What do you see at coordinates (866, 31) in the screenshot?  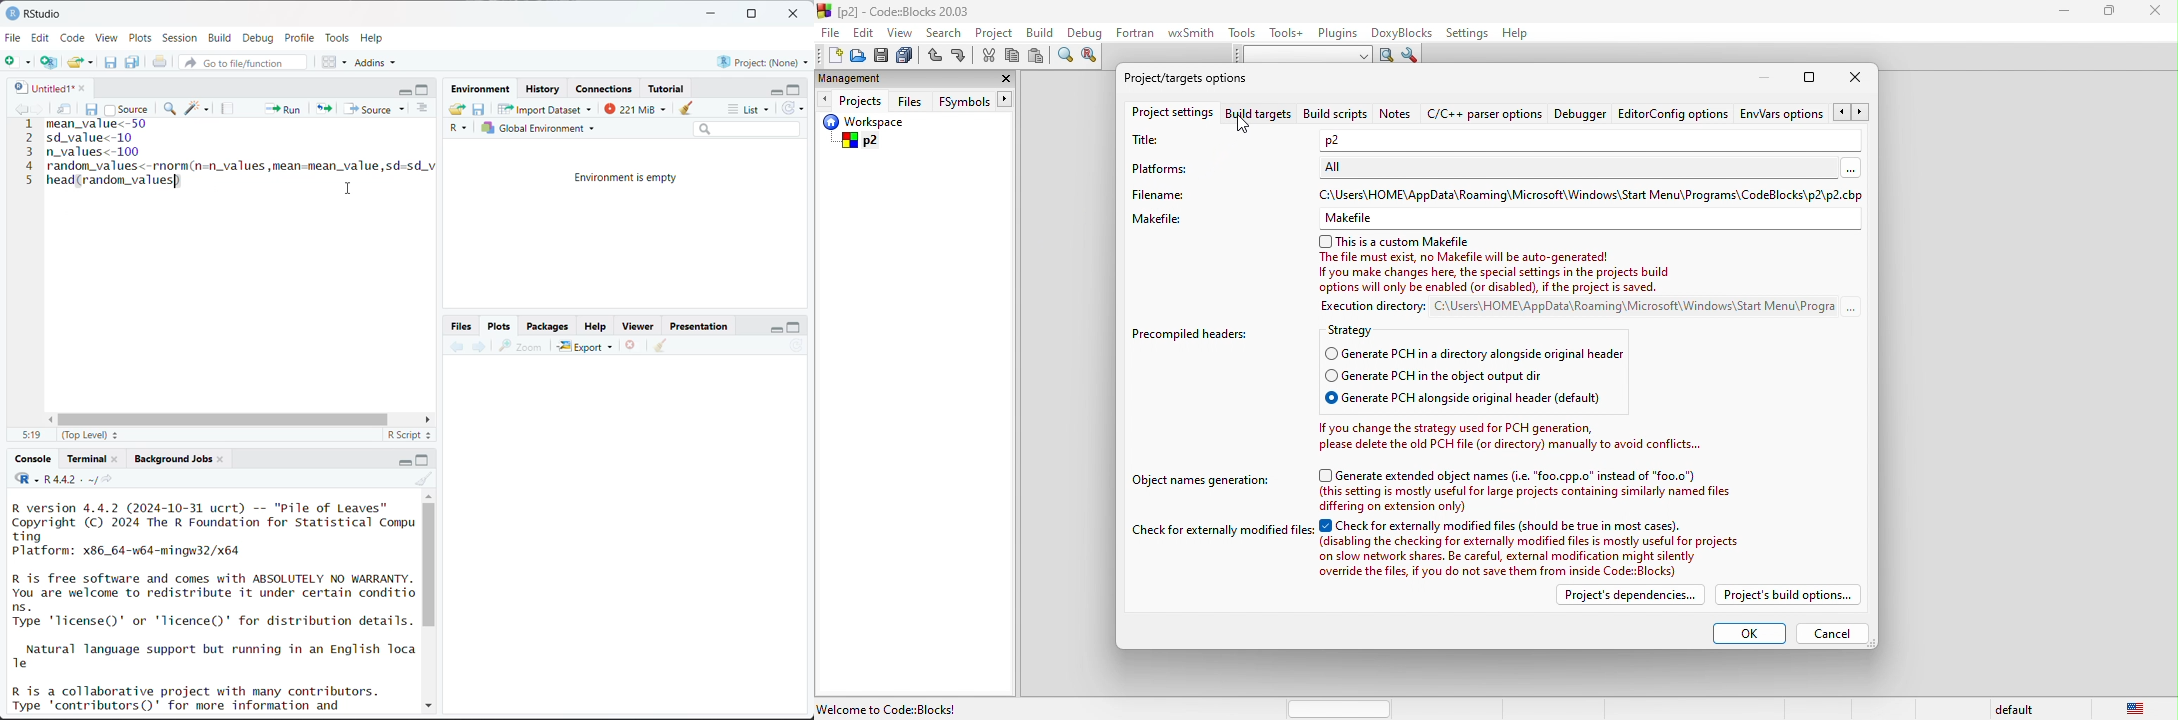 I see `edit` at bounding box center [866, 31].